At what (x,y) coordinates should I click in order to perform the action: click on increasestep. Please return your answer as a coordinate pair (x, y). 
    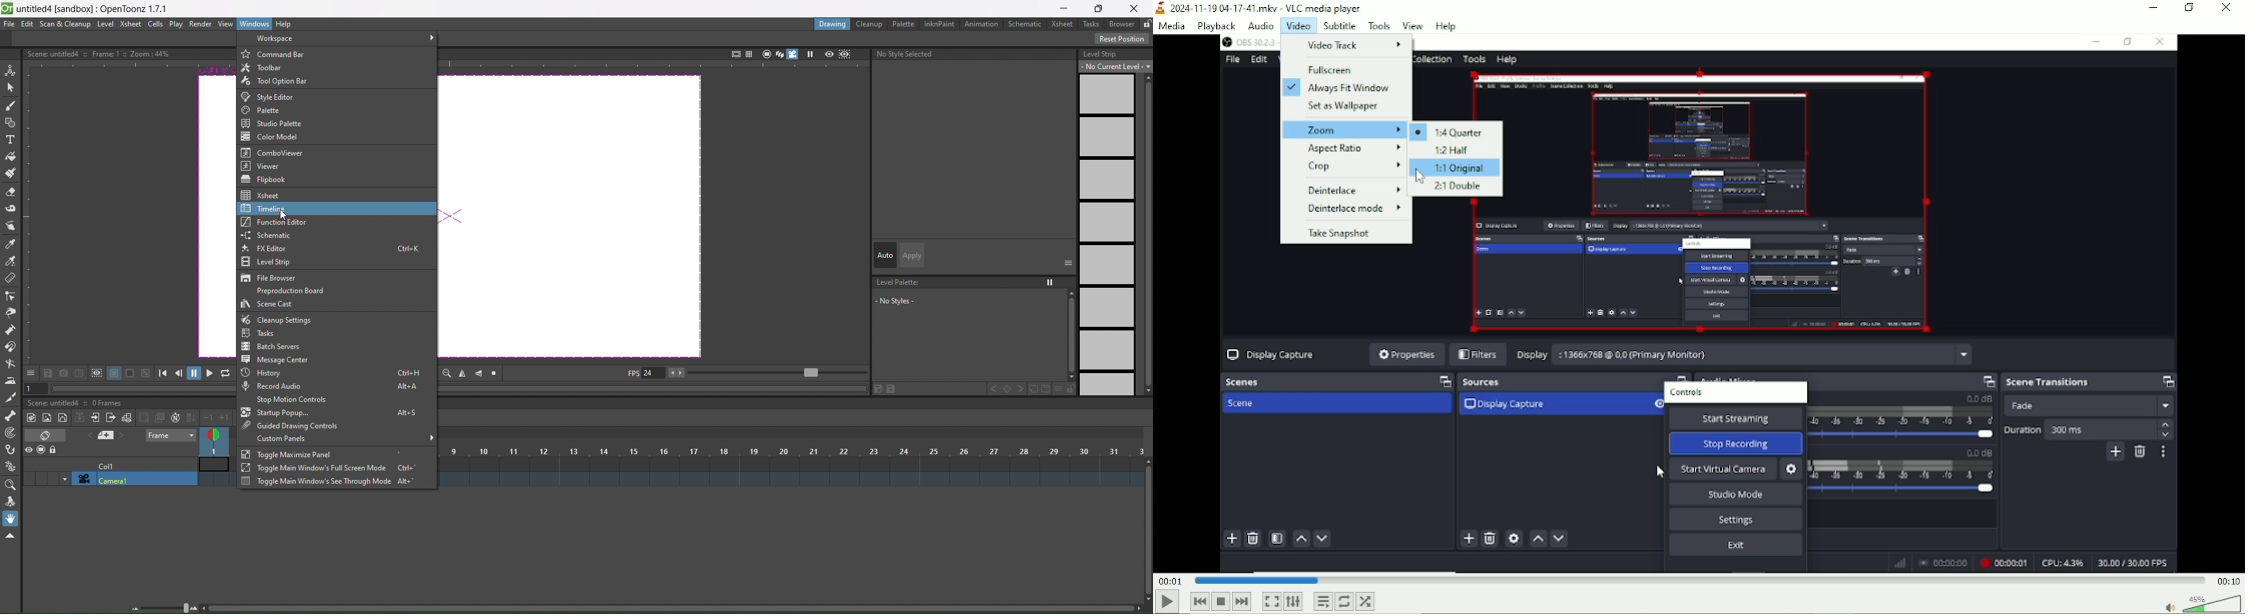
    Looking at the image, I should click on (218, 417).